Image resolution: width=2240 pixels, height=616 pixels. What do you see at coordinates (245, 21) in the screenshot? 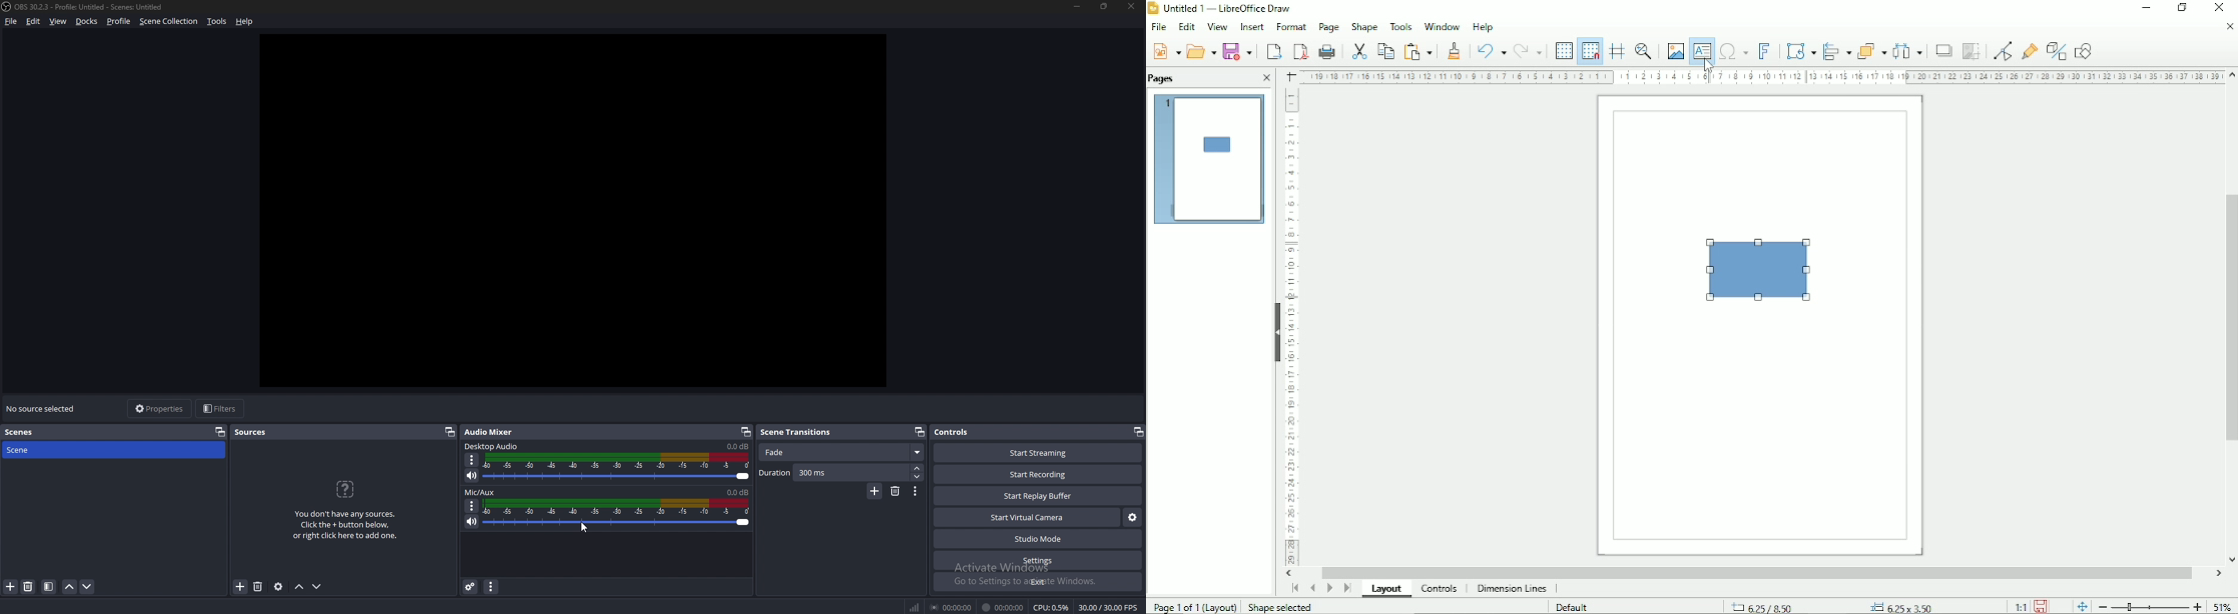
I see `help` at bounding box center [245, 21].